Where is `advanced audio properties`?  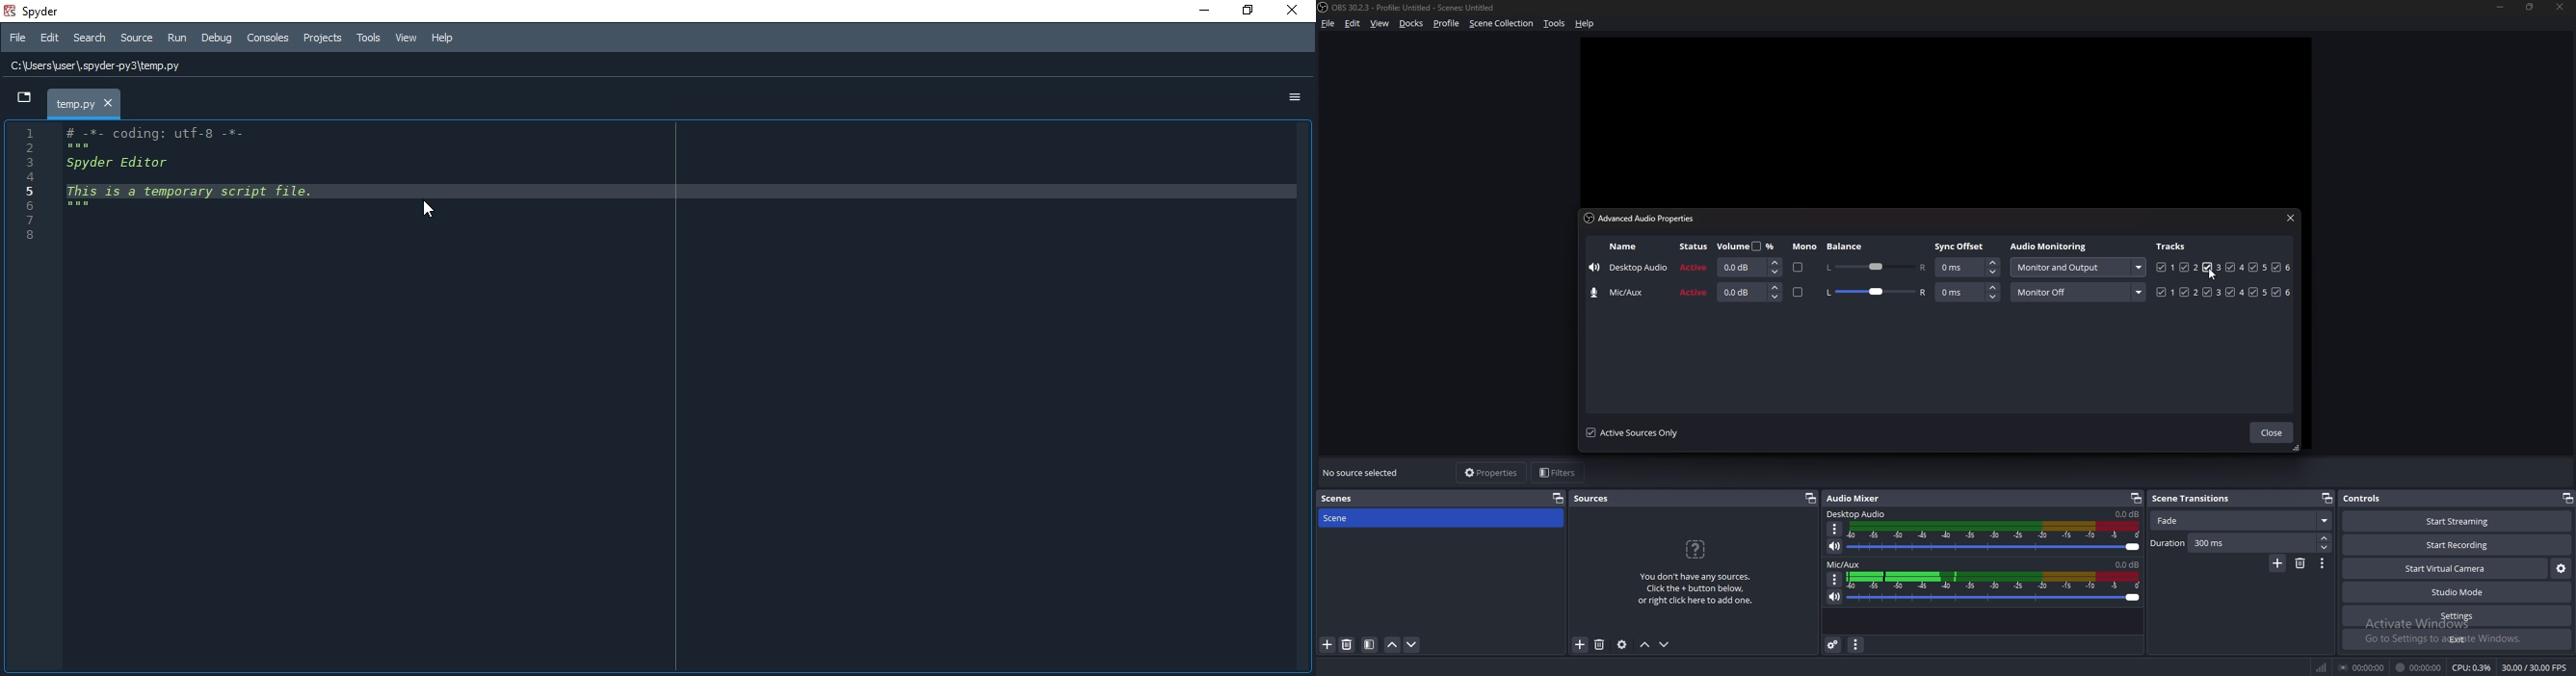
advanced audio properties is located at coordinates (1644, 218).